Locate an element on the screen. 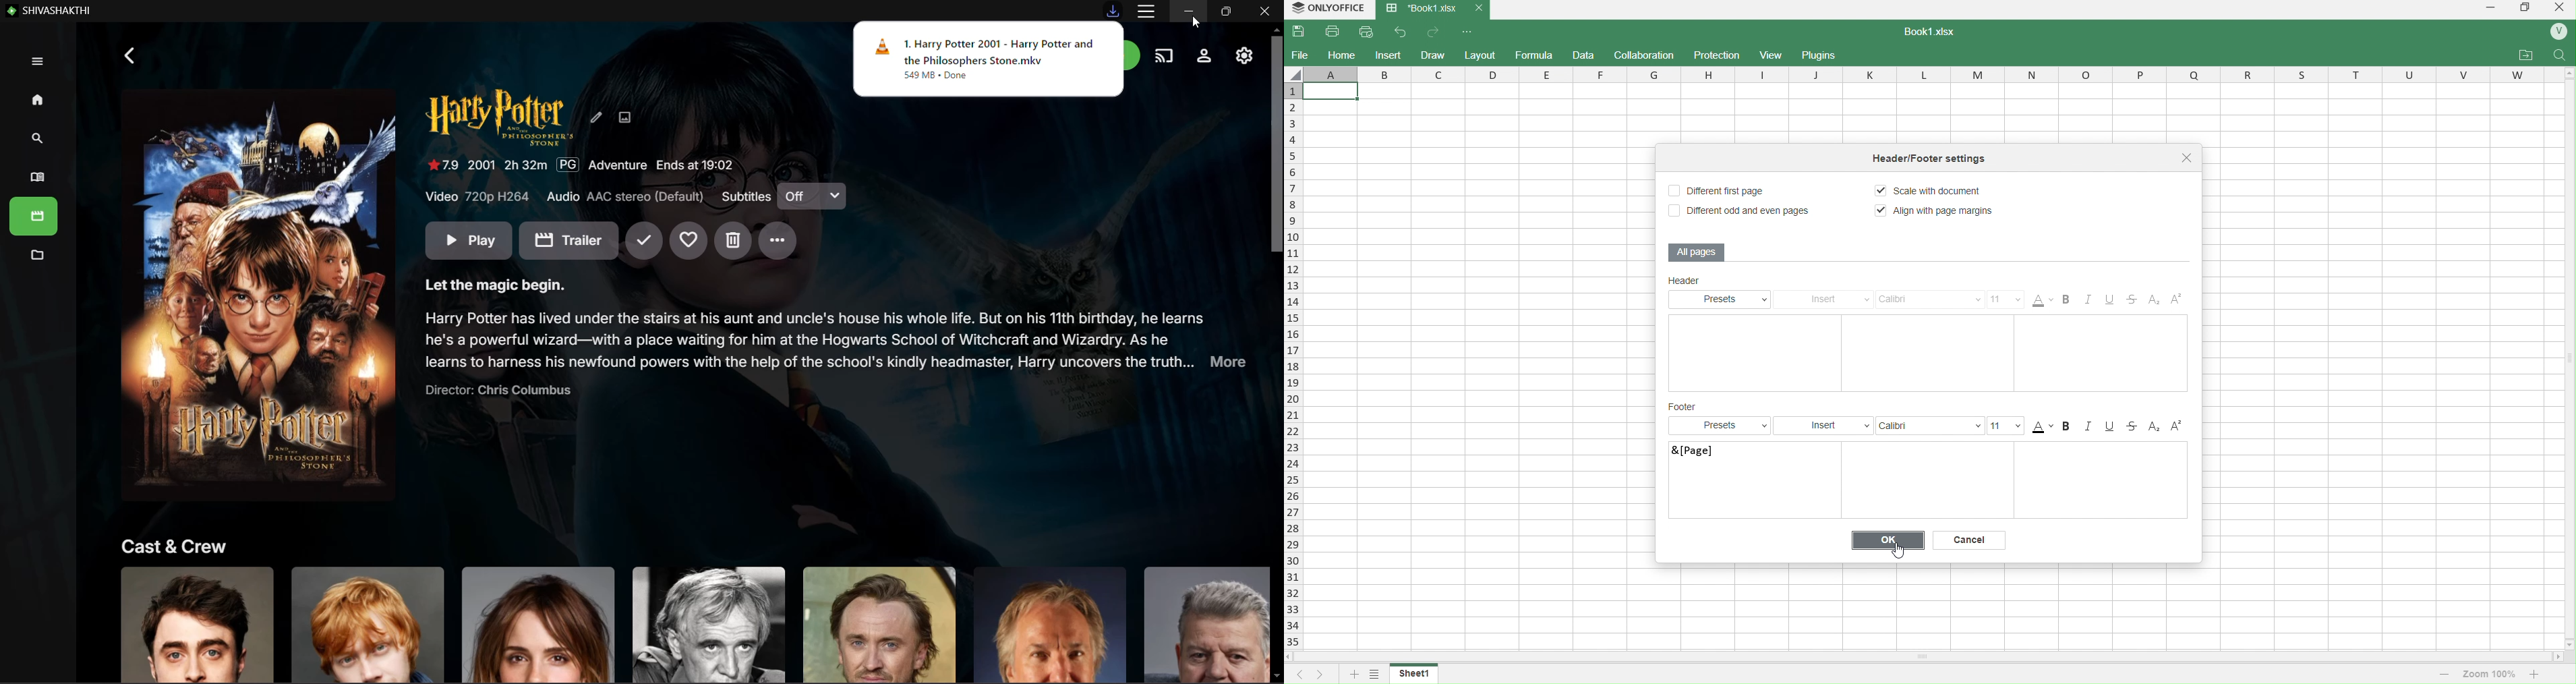 The height and width of the screenshot is (700, 2576). Click to know more about actor is located at coordinates (539, 624).